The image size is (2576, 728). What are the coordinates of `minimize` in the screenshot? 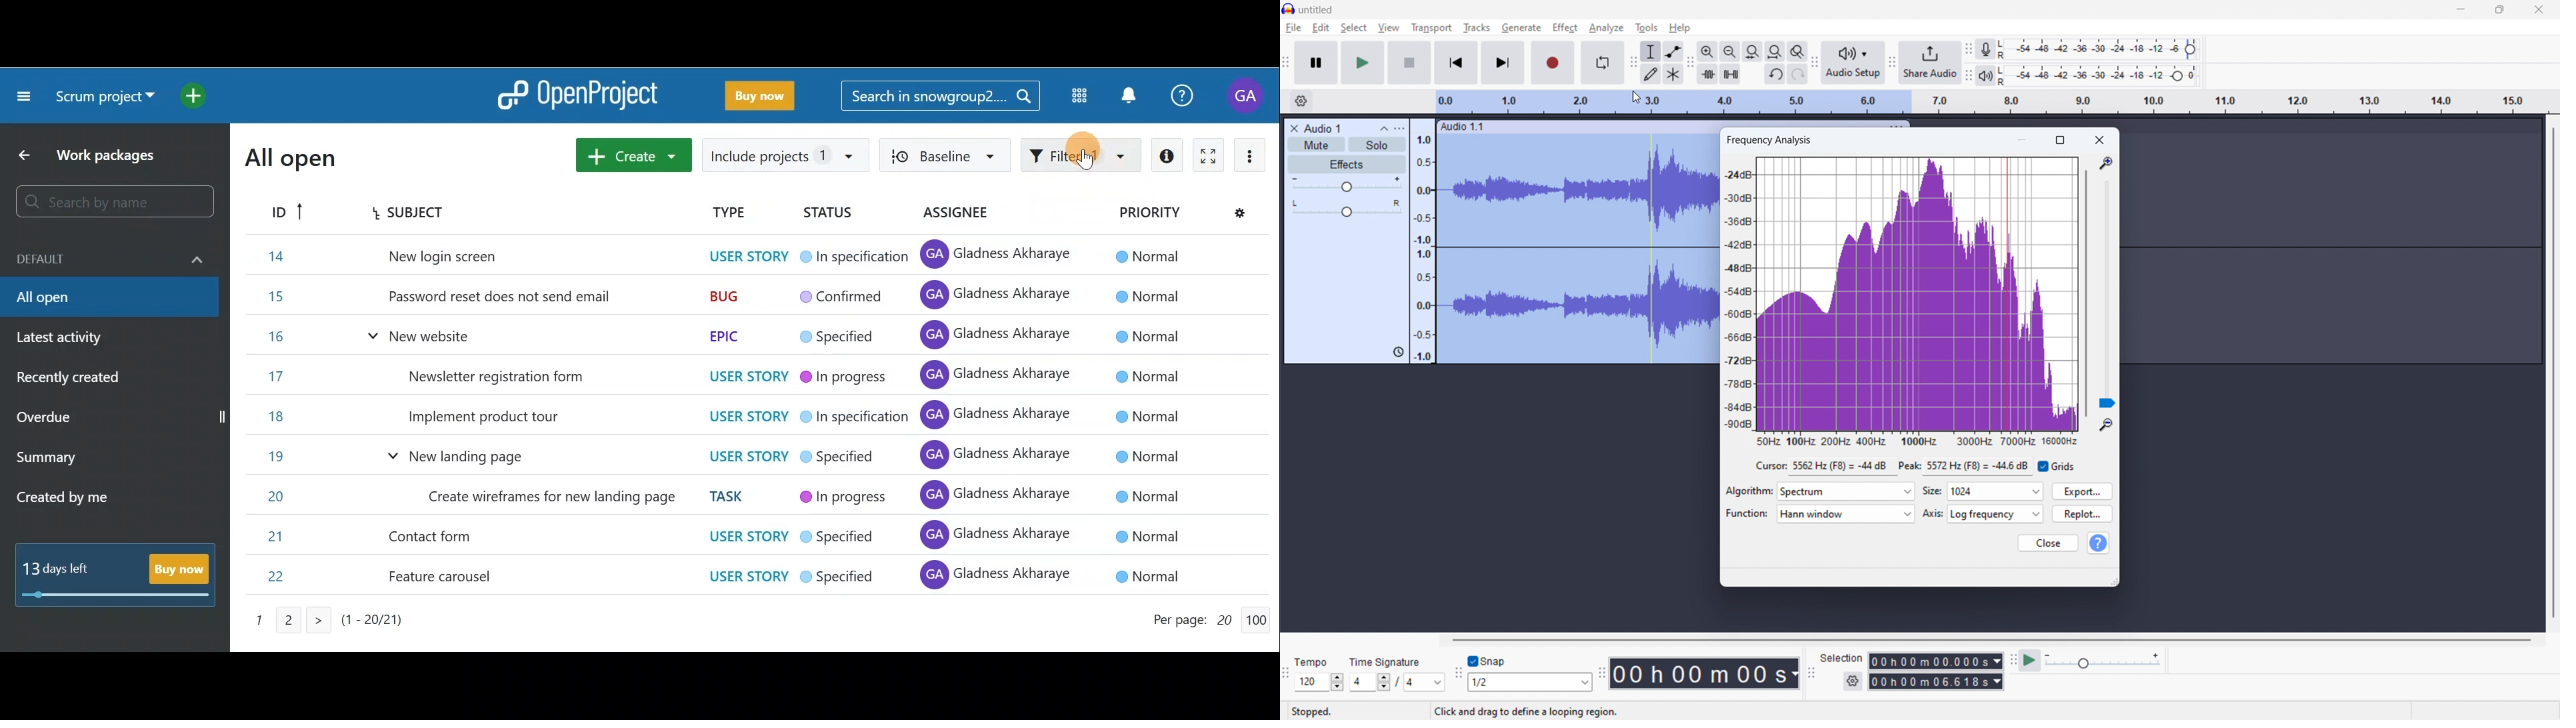 It's located at (2460, 10).